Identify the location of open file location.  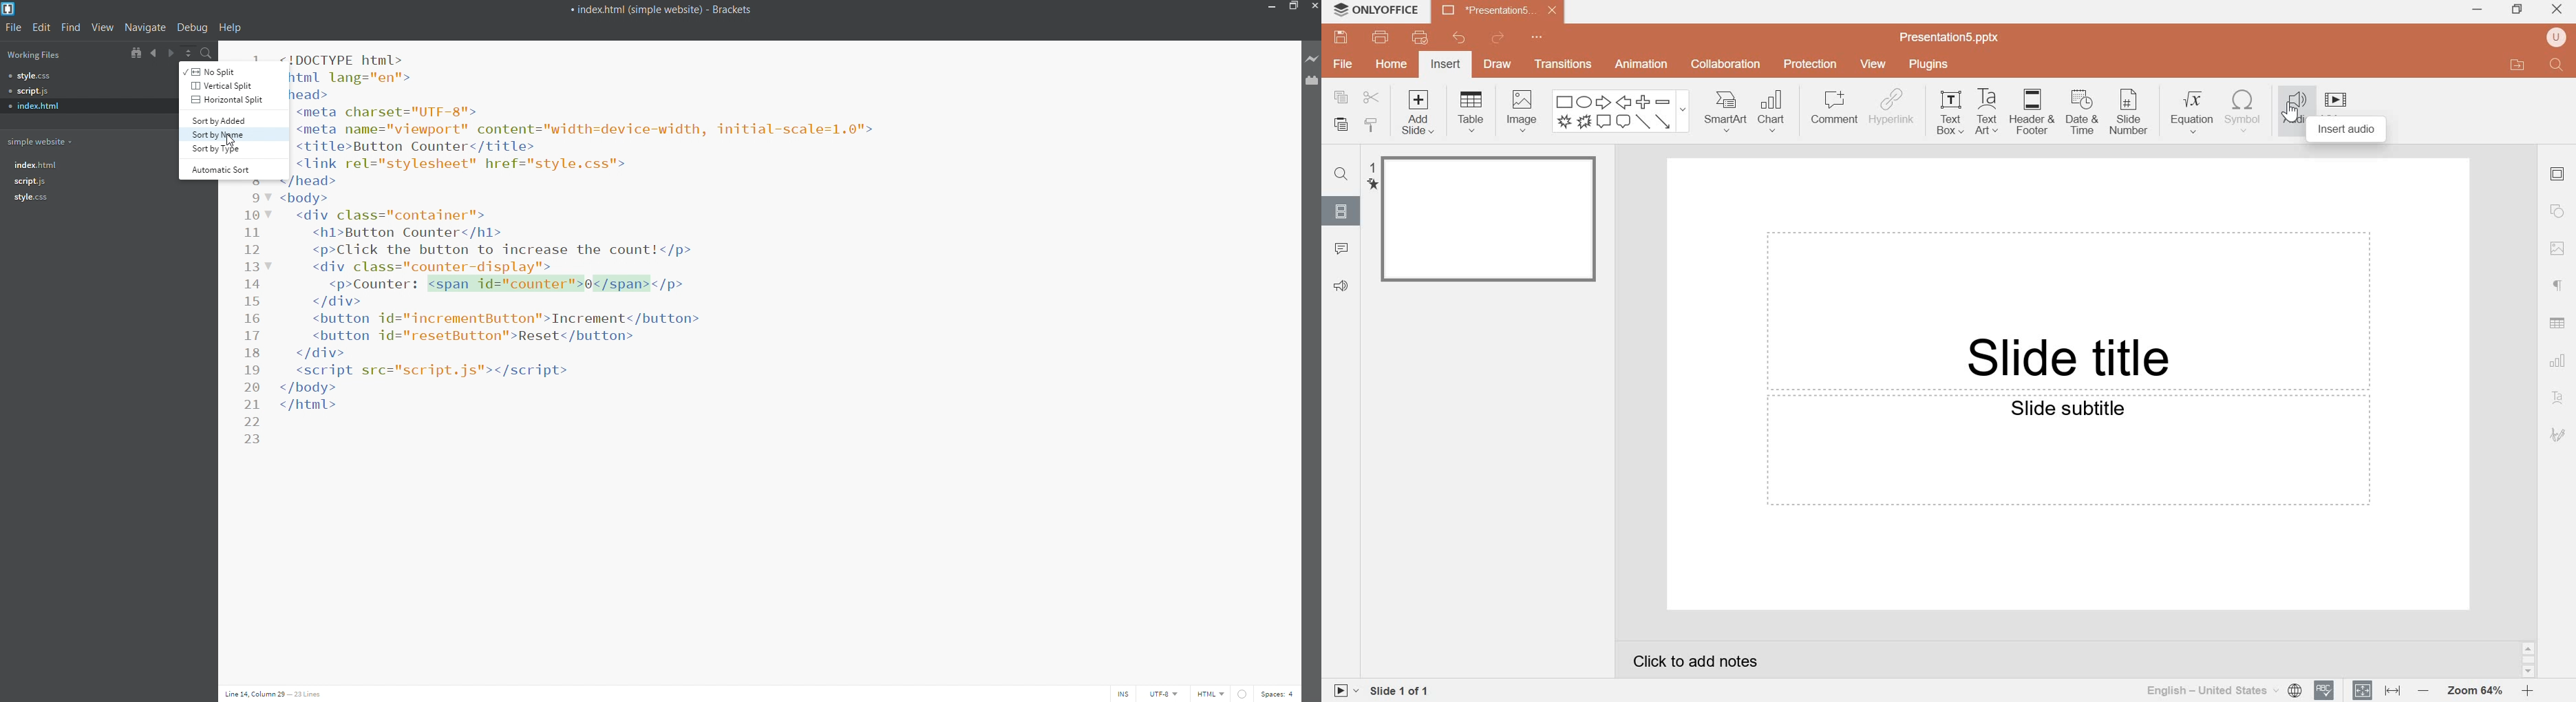
(2519, 64).